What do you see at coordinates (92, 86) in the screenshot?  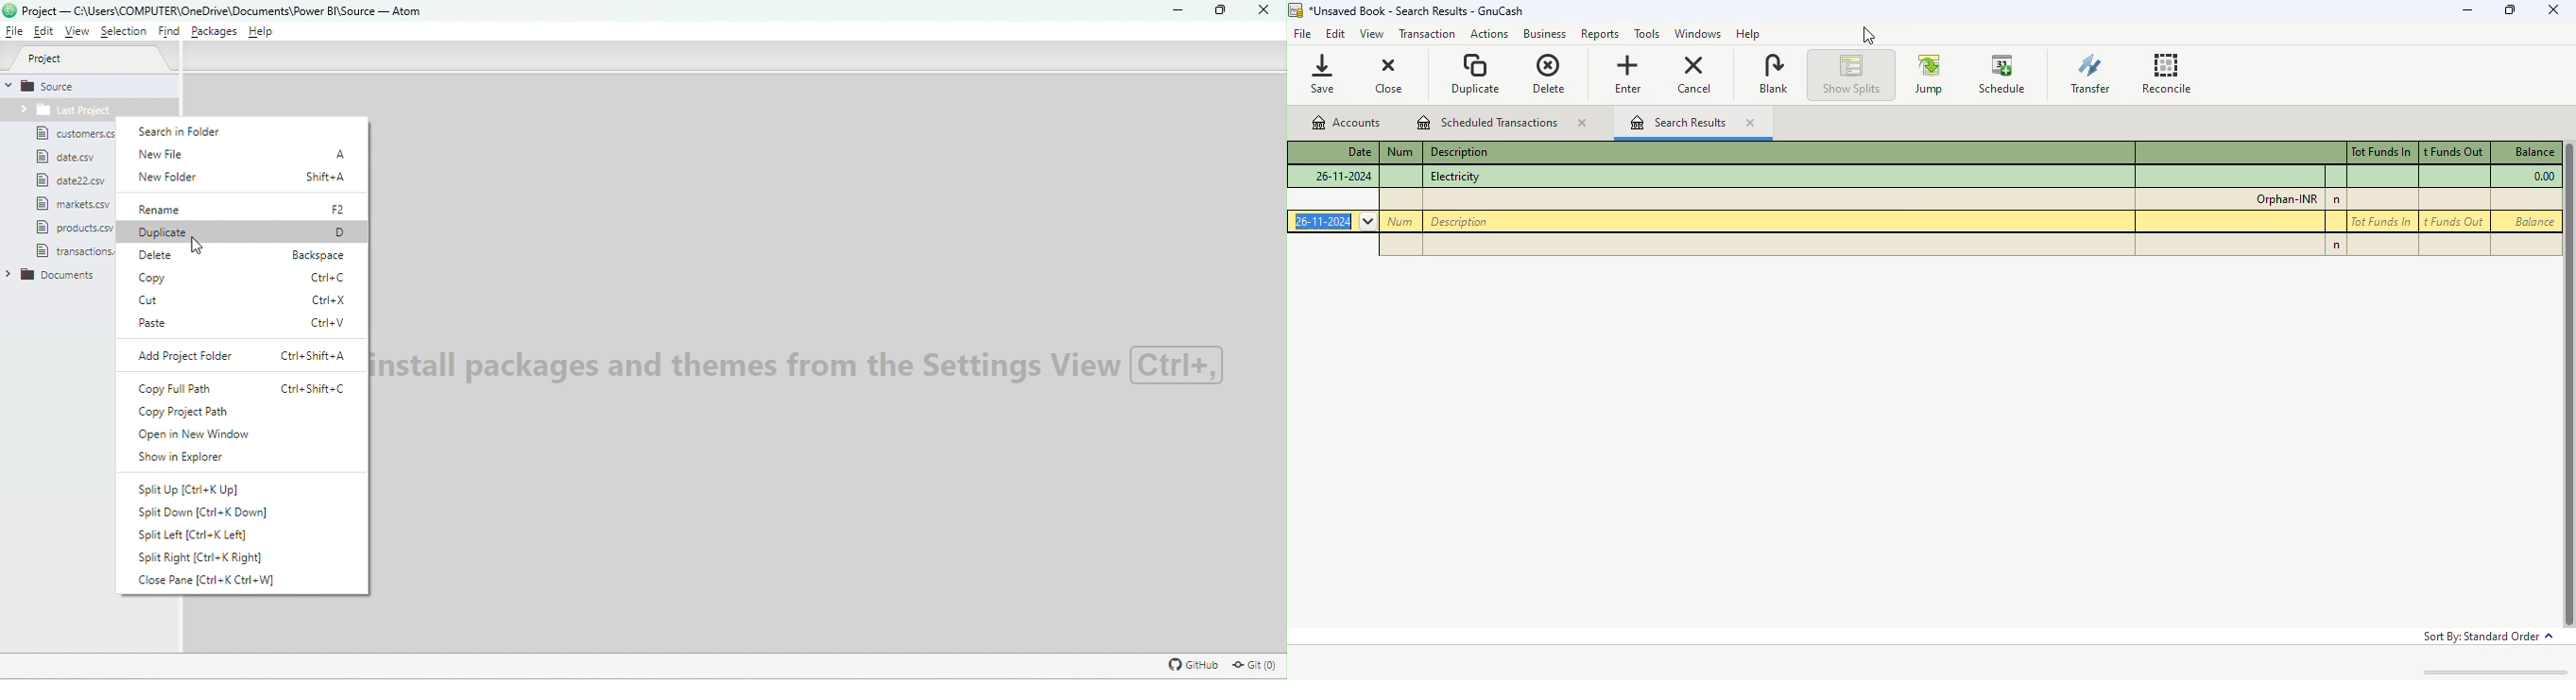 I see `Source` at bounding box center [92, 86].